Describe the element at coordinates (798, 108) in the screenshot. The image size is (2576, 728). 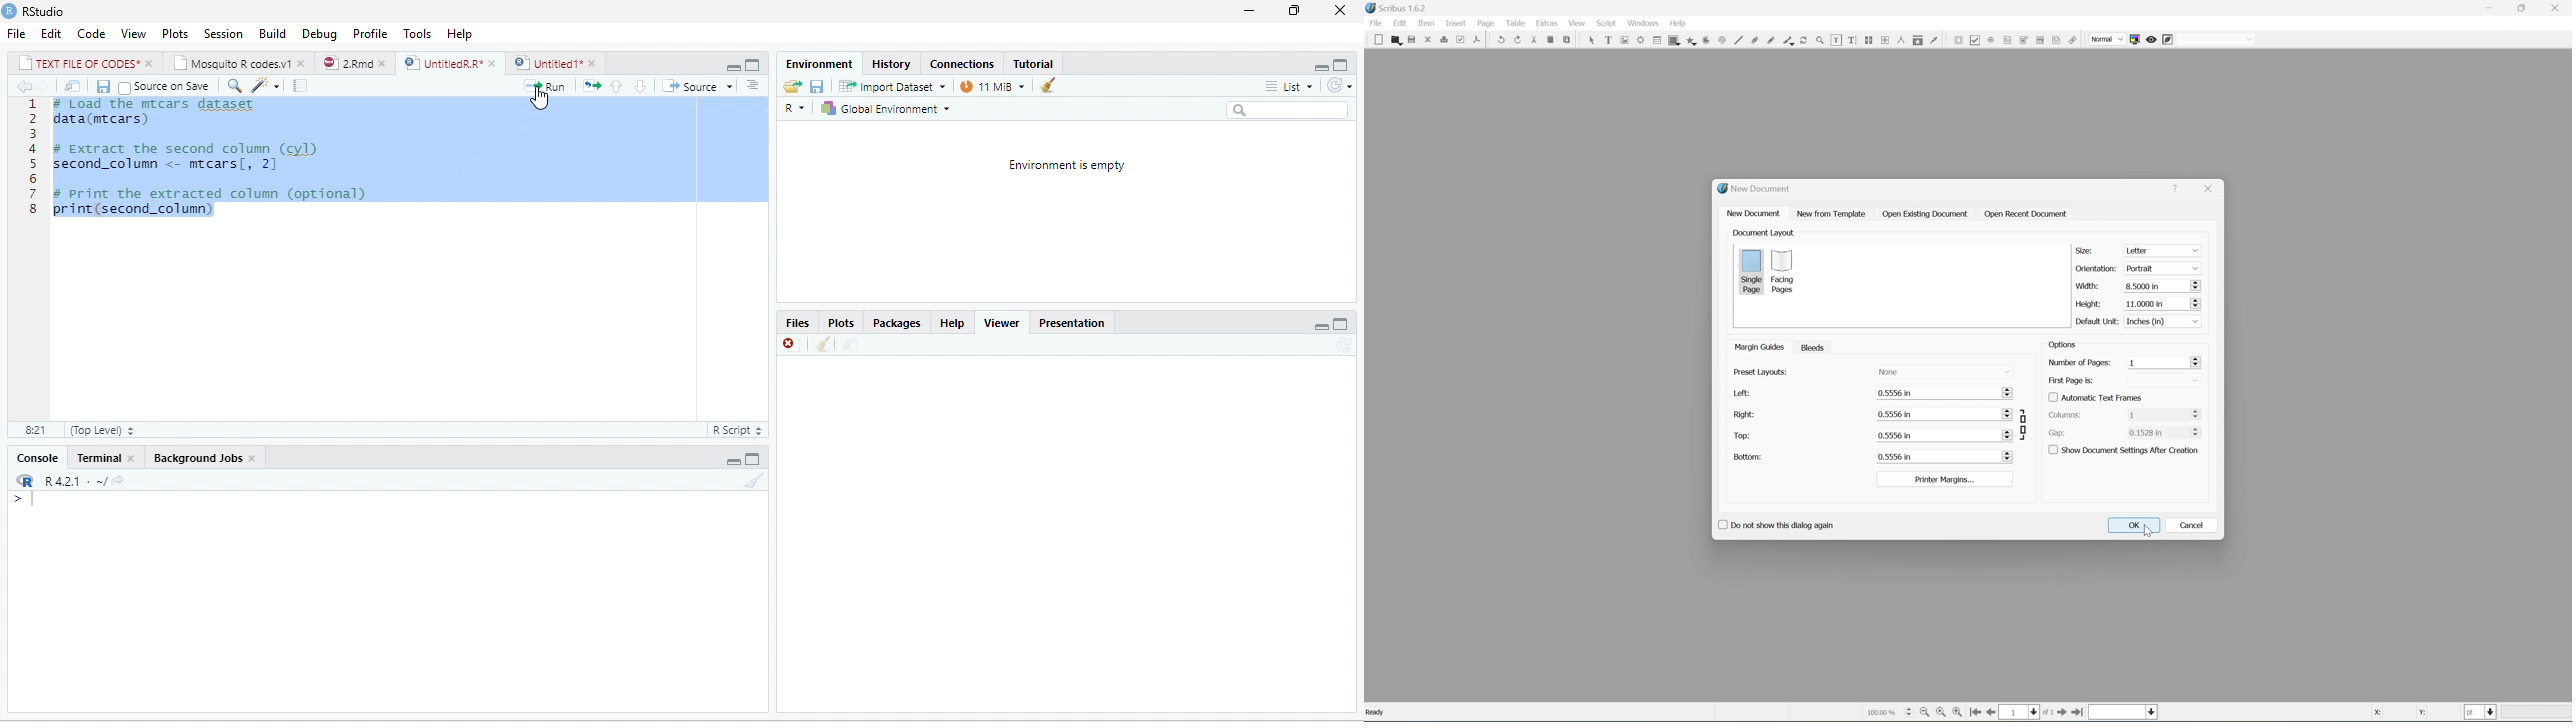
I see `R` at that location.